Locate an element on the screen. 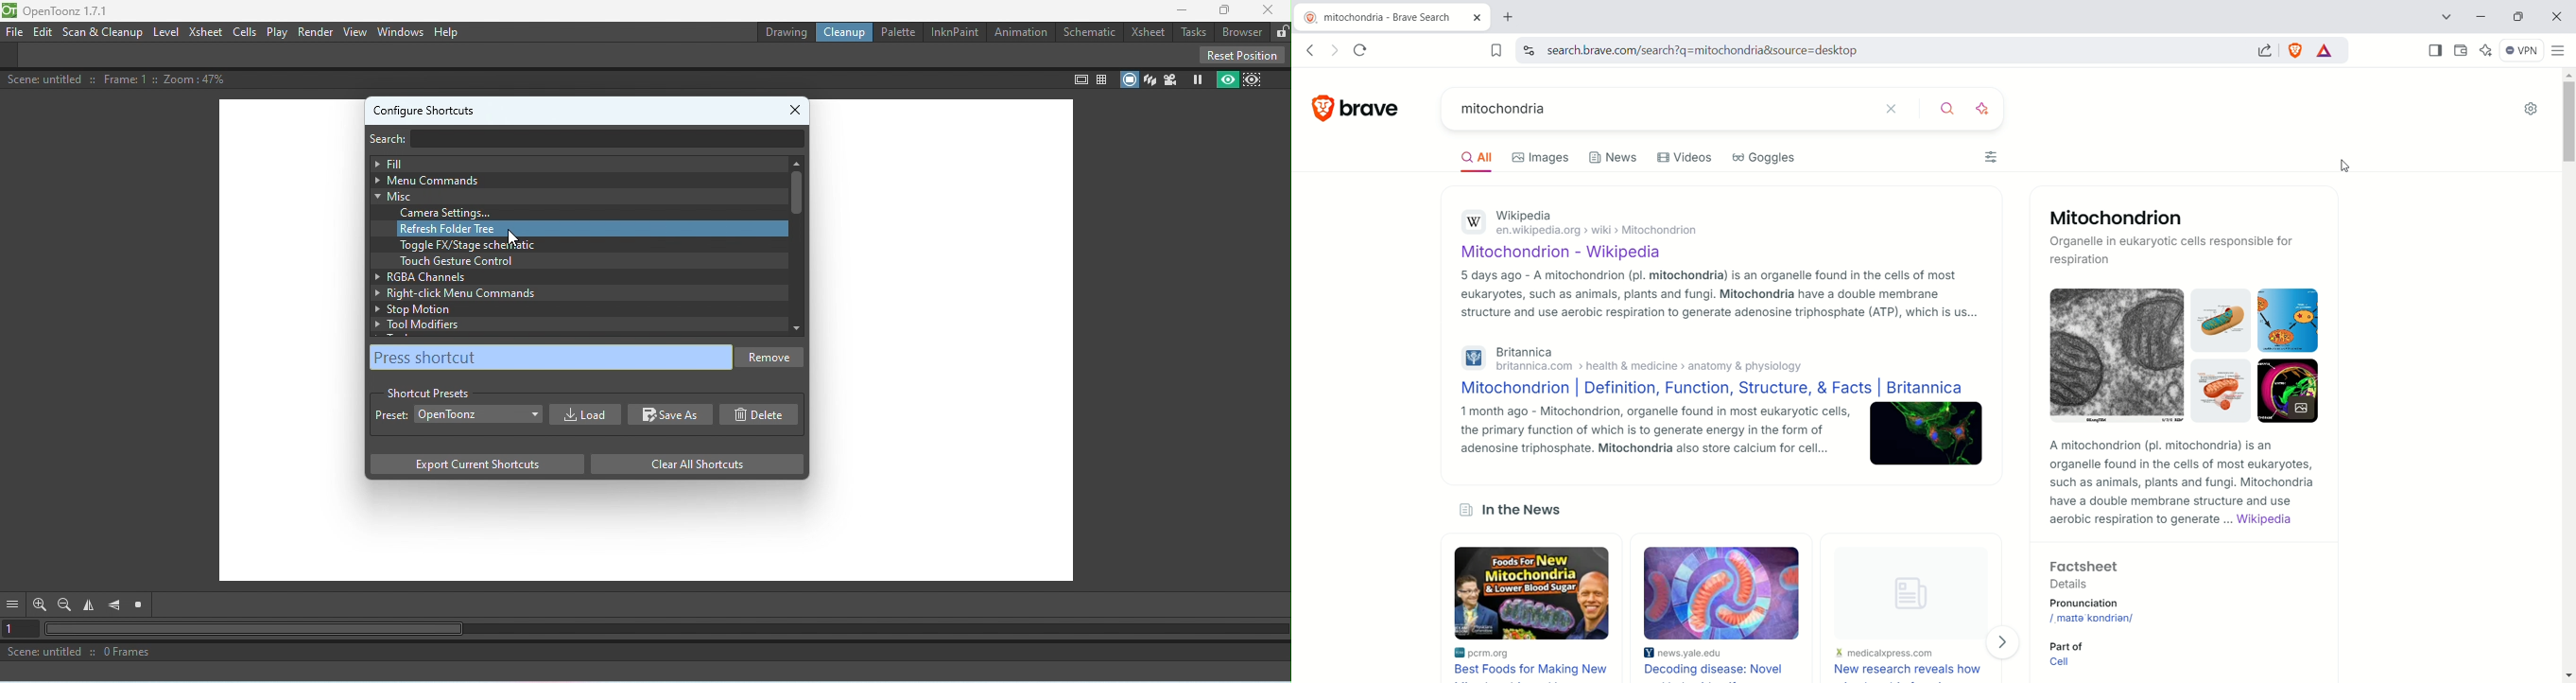 This screenshot has height=700, width=2576. Broswer is located at coordinates (1243, 31).